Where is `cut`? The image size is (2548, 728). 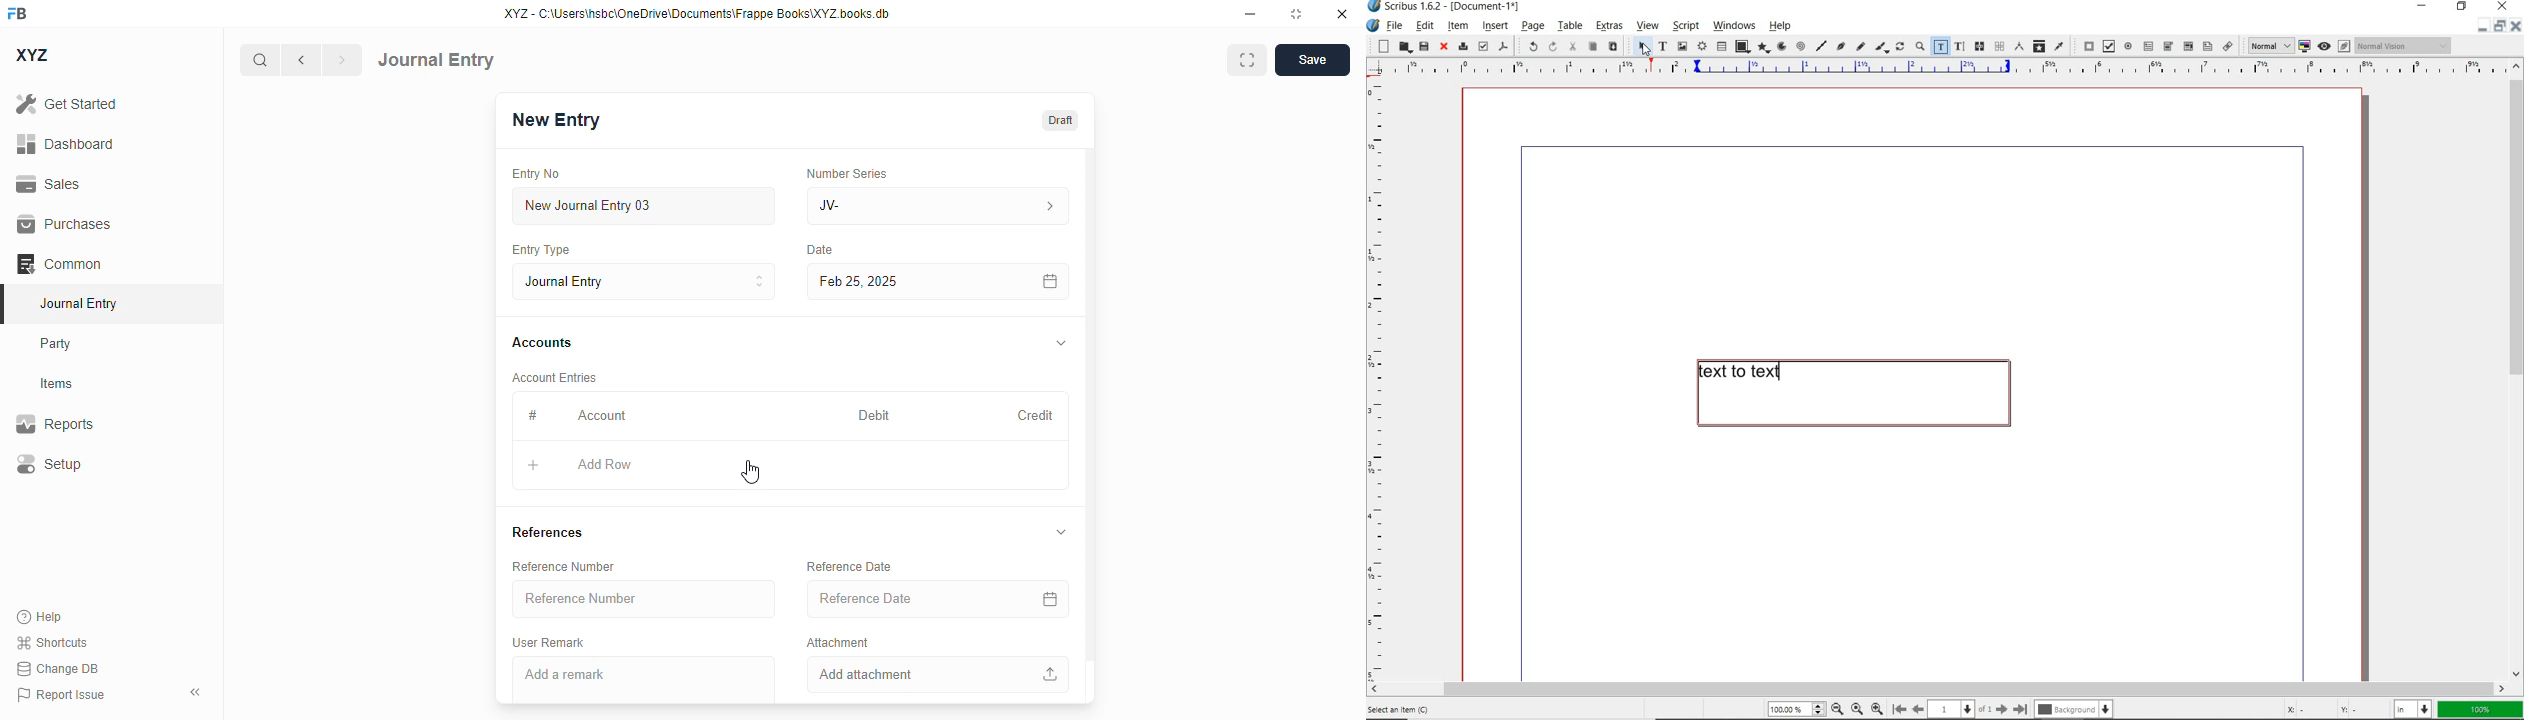 cut is located at coordinates (1572, 47).